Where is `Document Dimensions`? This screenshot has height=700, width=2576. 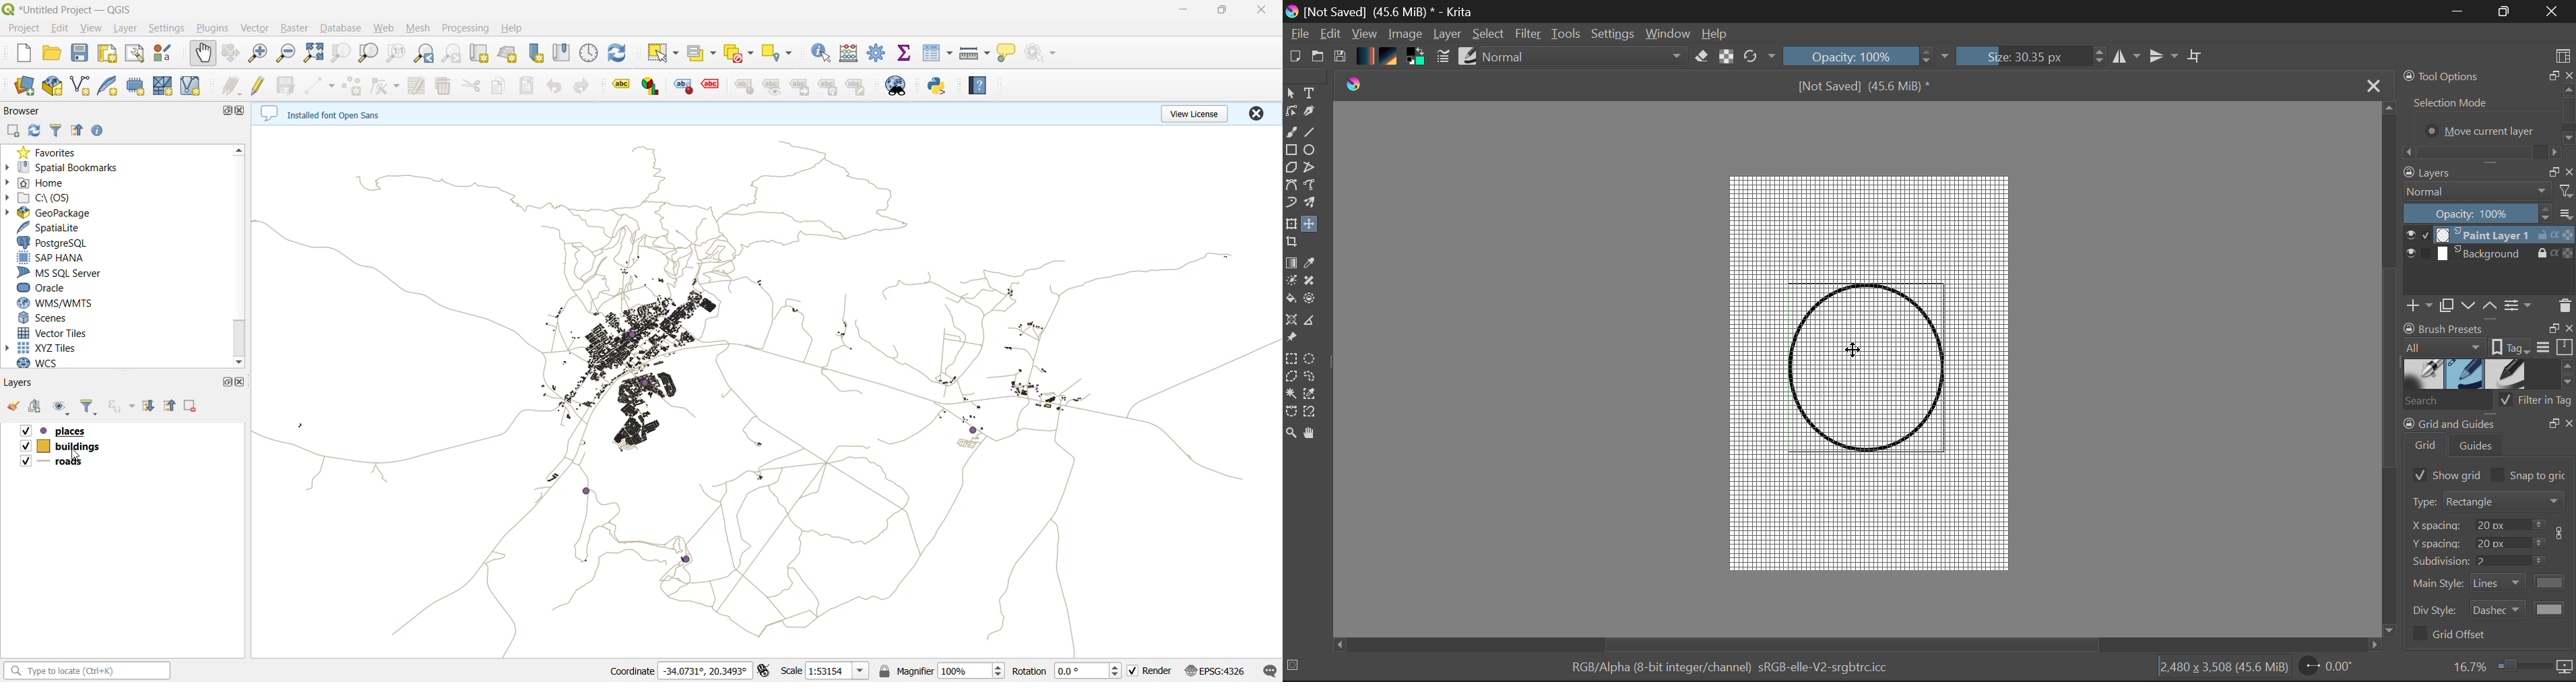
Document Dimensions is located at coordinates (2224, 670).